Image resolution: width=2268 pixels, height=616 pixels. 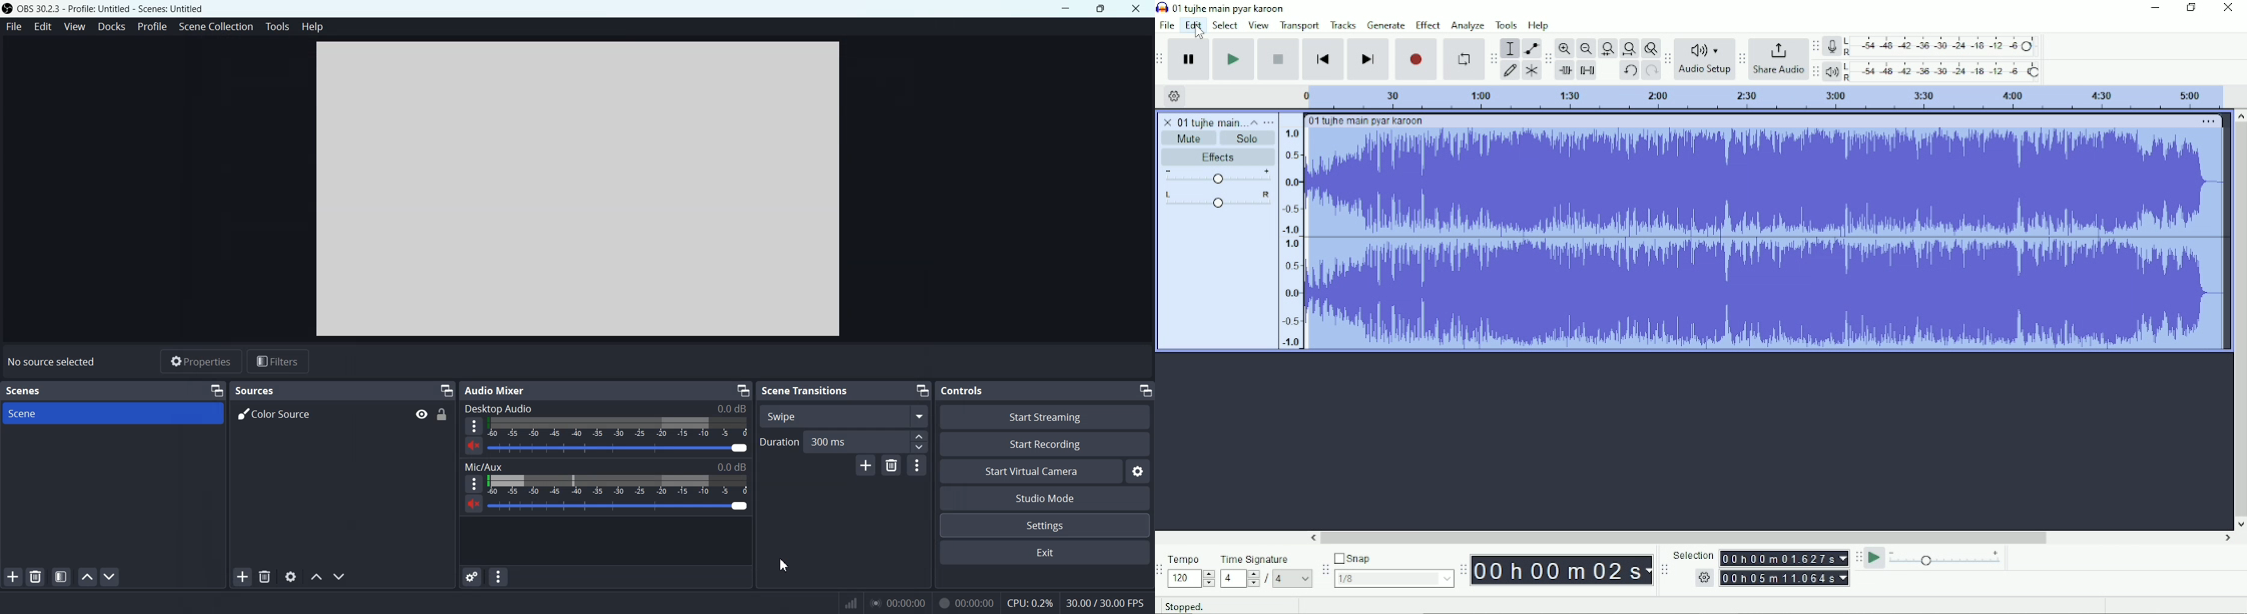 What do you see at coordinates (1463, 569) in the screenshot?
I see `Audacity time toolbar` at bounding box center [1463, 569].